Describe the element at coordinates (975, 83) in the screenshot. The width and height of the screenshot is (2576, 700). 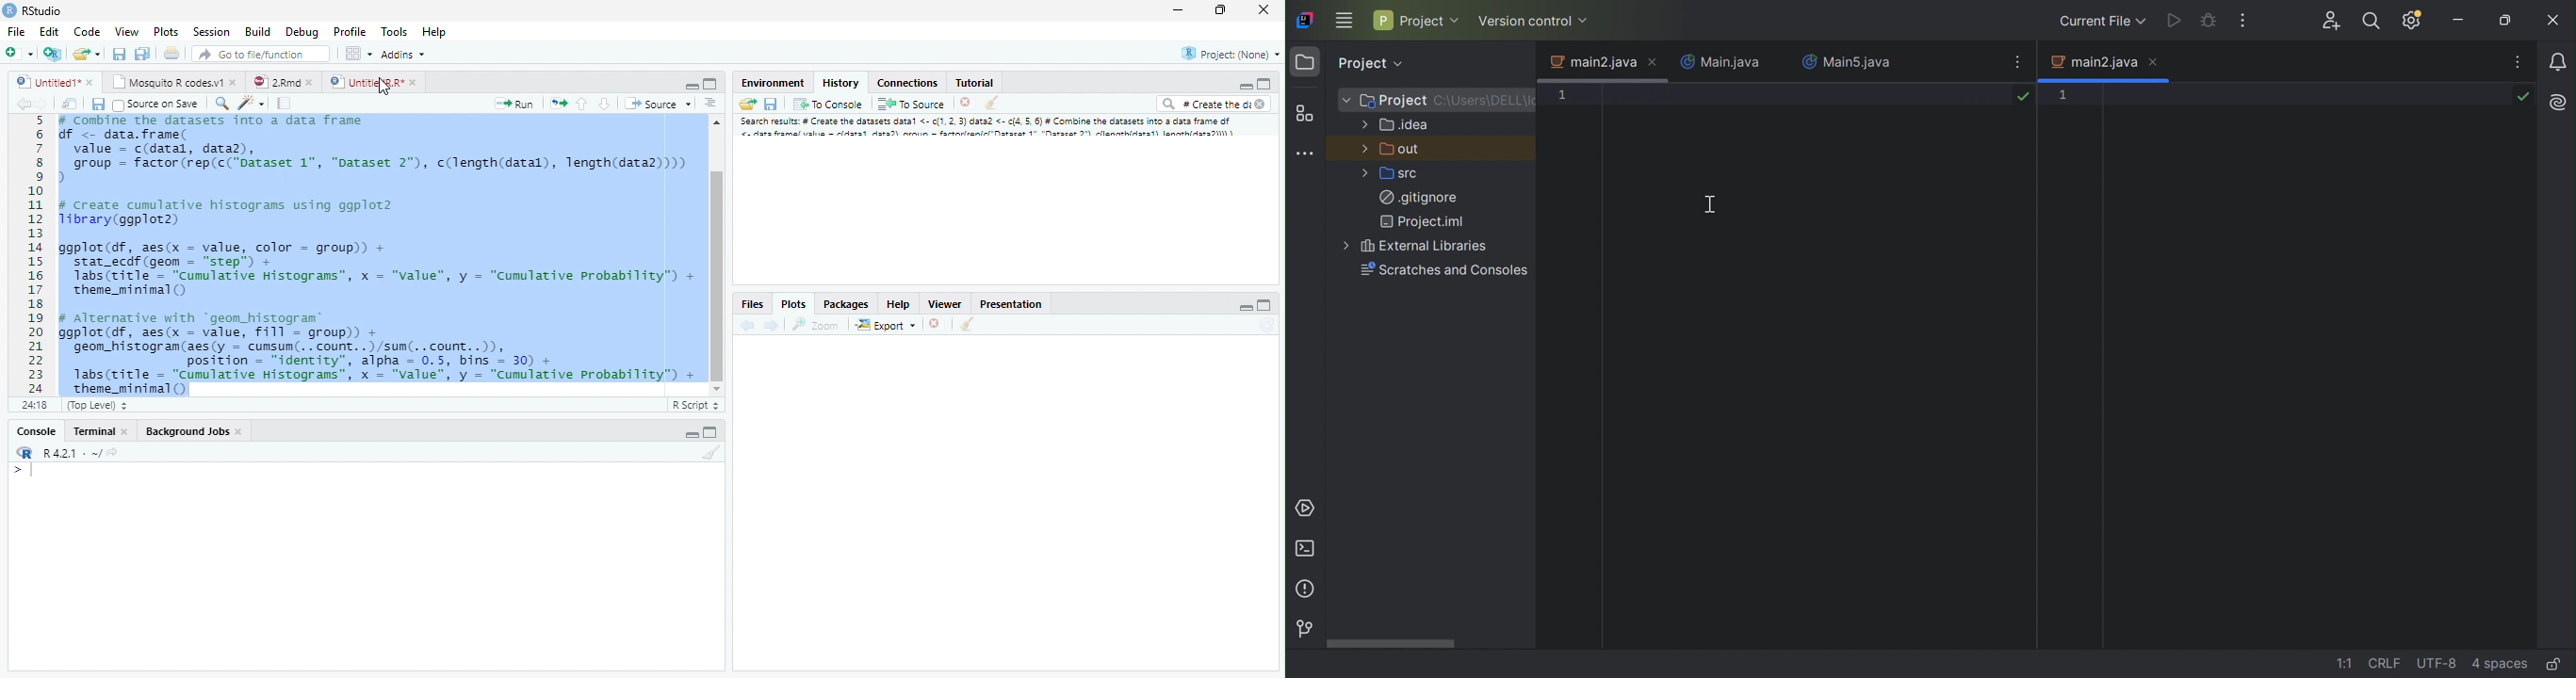
I see `Tutorial` at that location.